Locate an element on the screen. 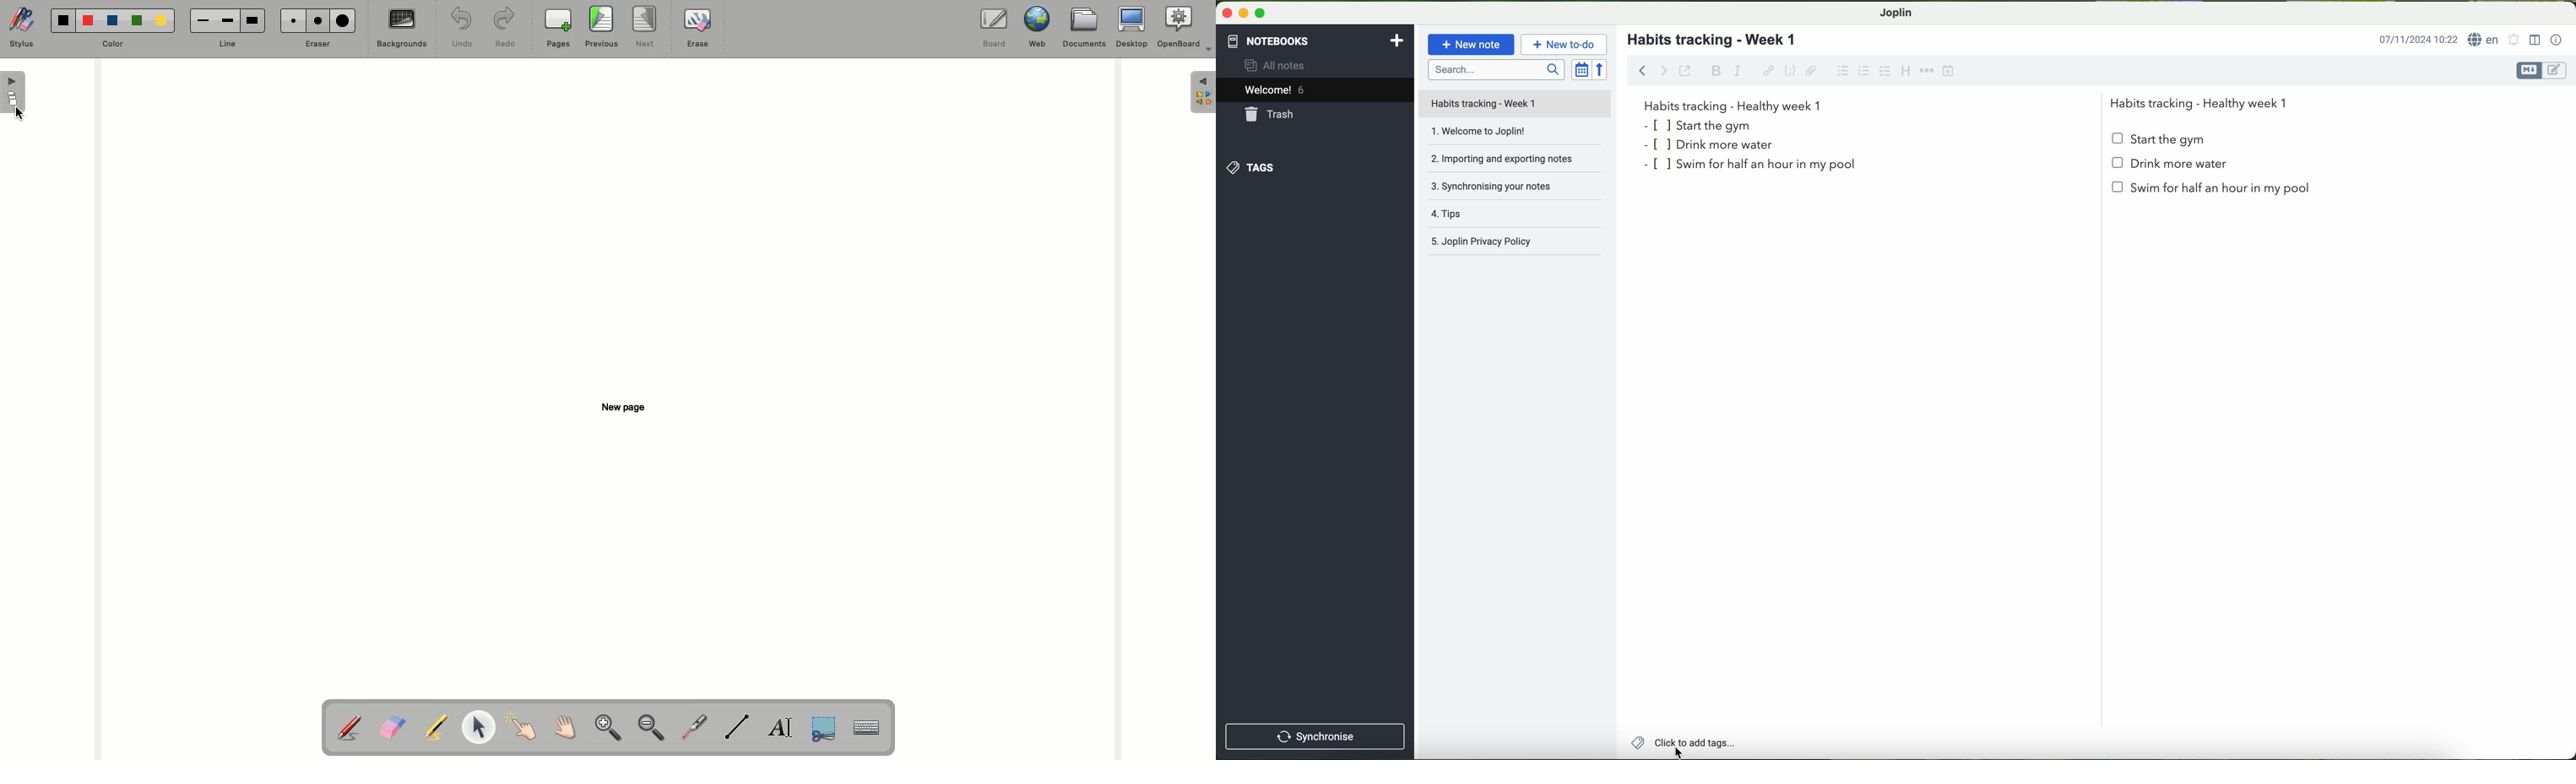 The width and height of the screenshot is (2576, 784). attach file is located at coordinates (1812, 70).